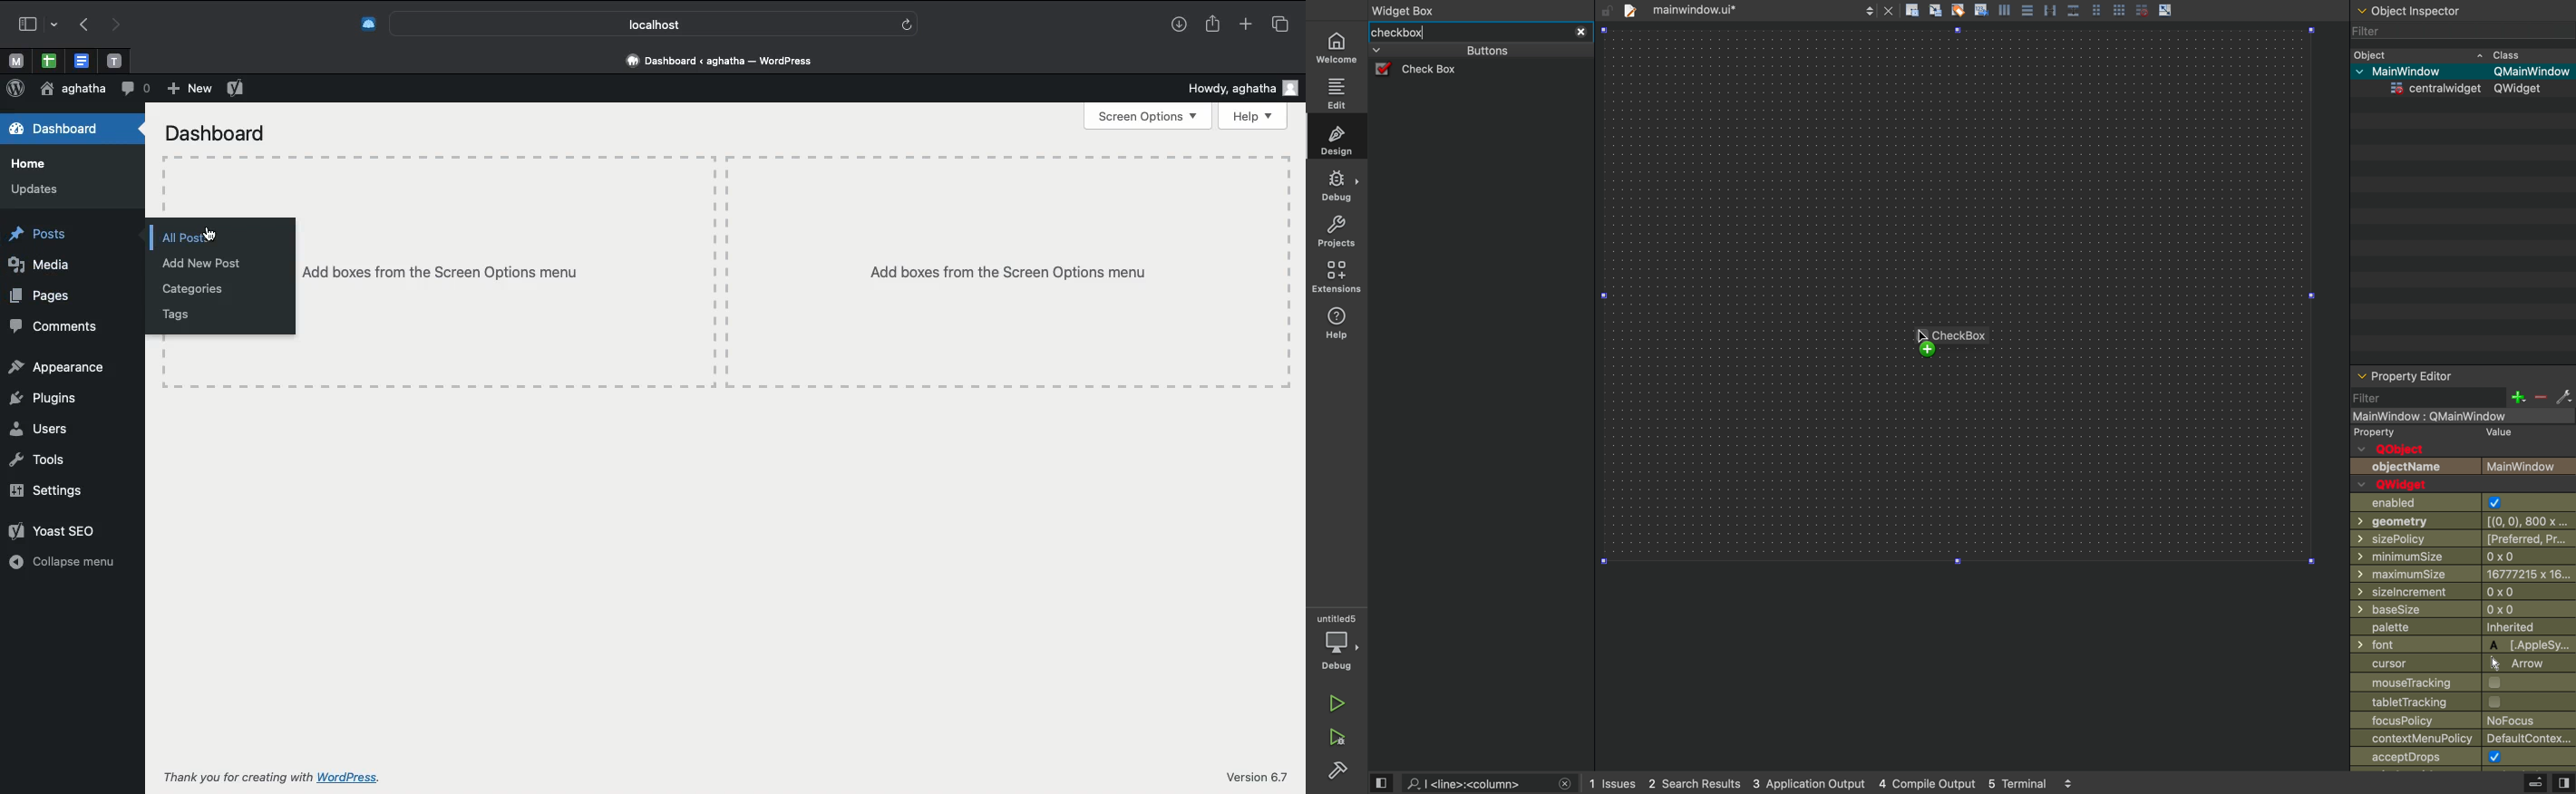  Describe the element at coordinates (81, 26) in the screenshot. I see `Previous page` at that location.